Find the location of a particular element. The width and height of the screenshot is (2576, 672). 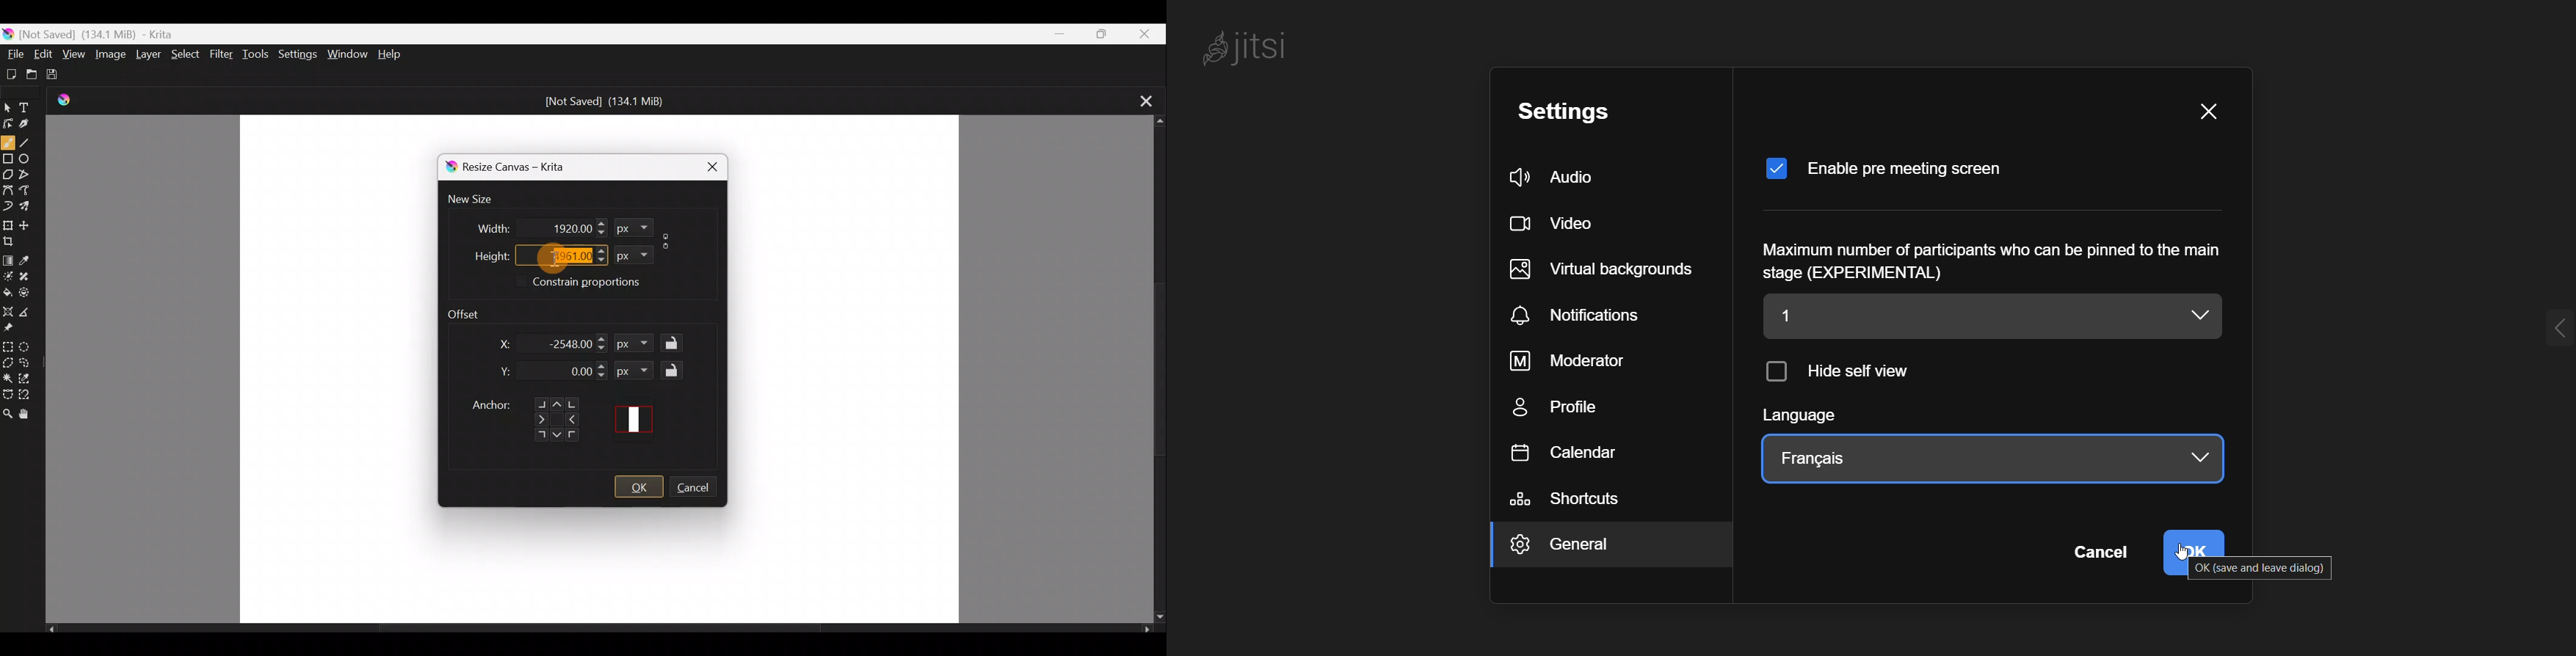

Image is located at coordinates (109, 56).